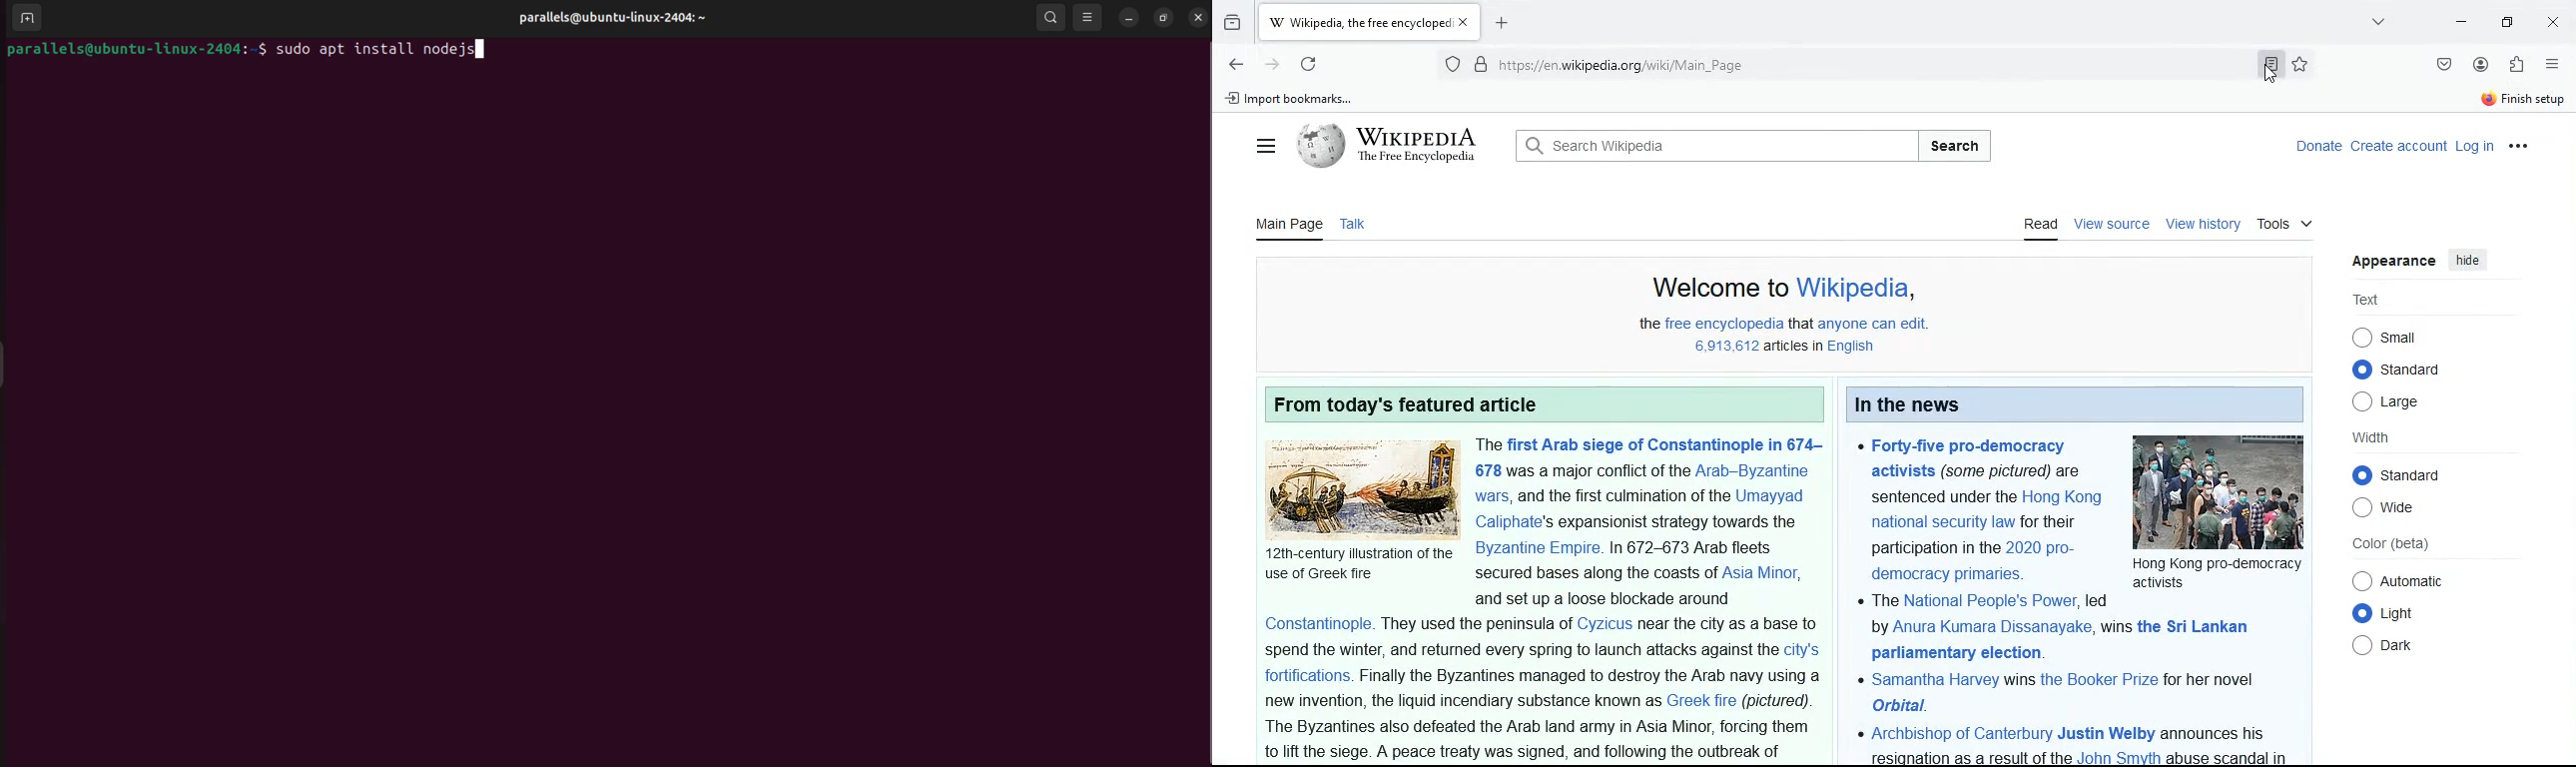 This screenshot has width=2576, height=784. Describe the element at coordinates (2398, 579) in the screenshot. I see `automatic` at that location.